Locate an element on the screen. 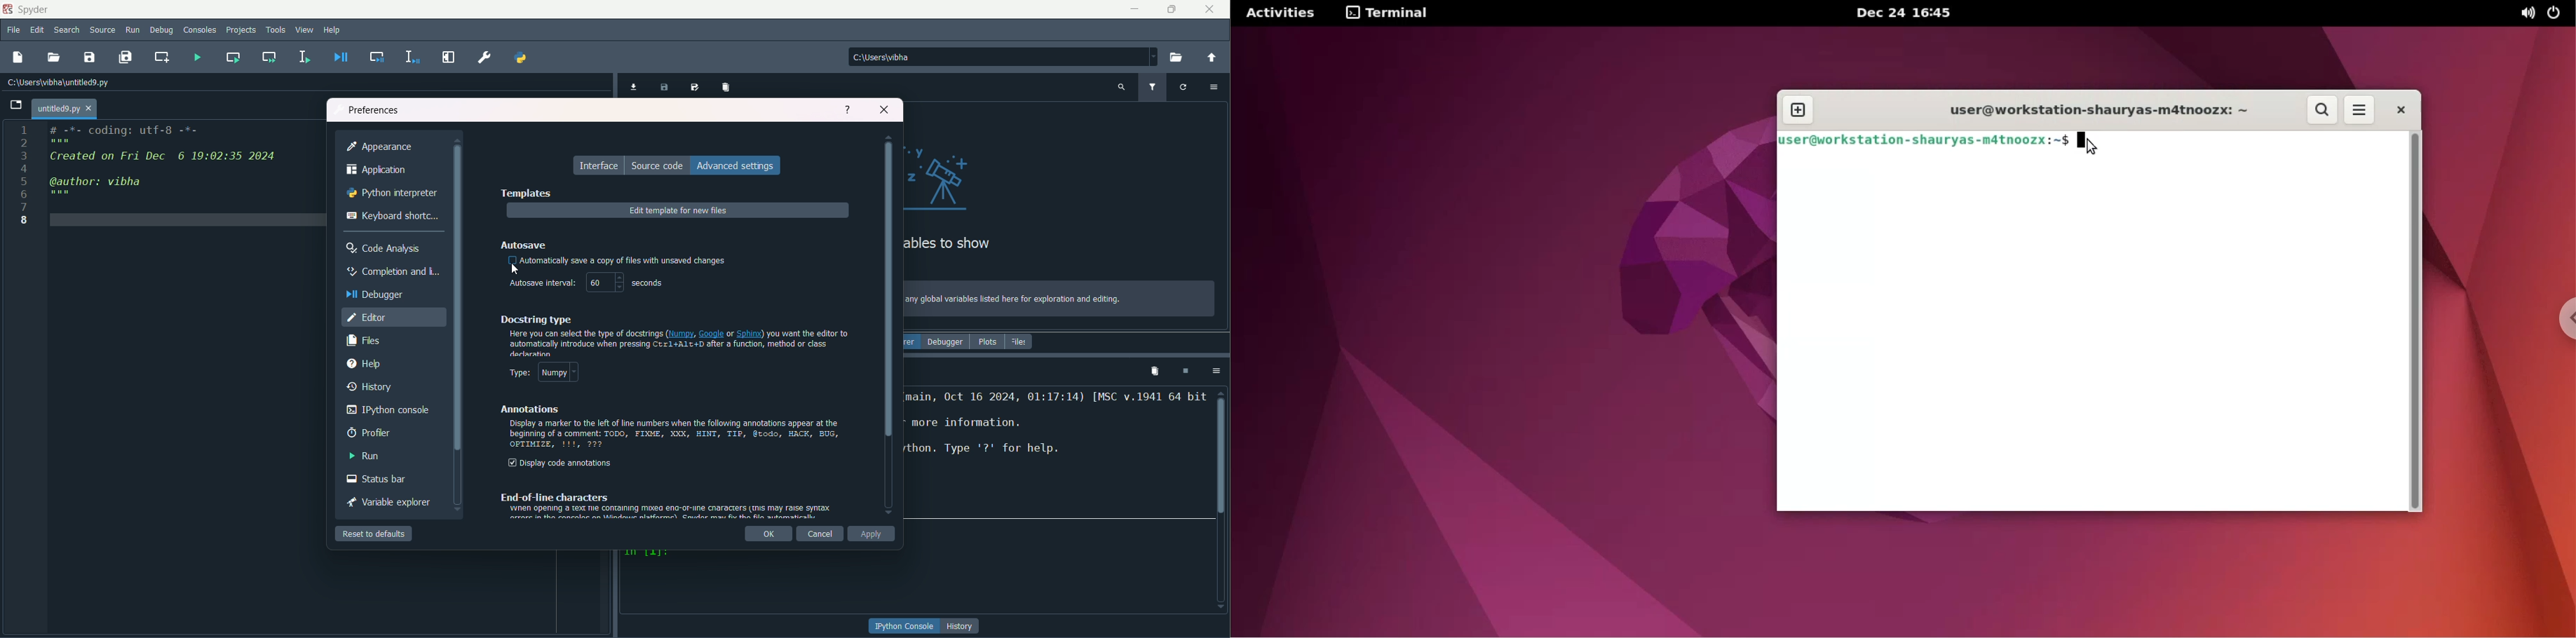  annotations is located at coordinates (526, 410).